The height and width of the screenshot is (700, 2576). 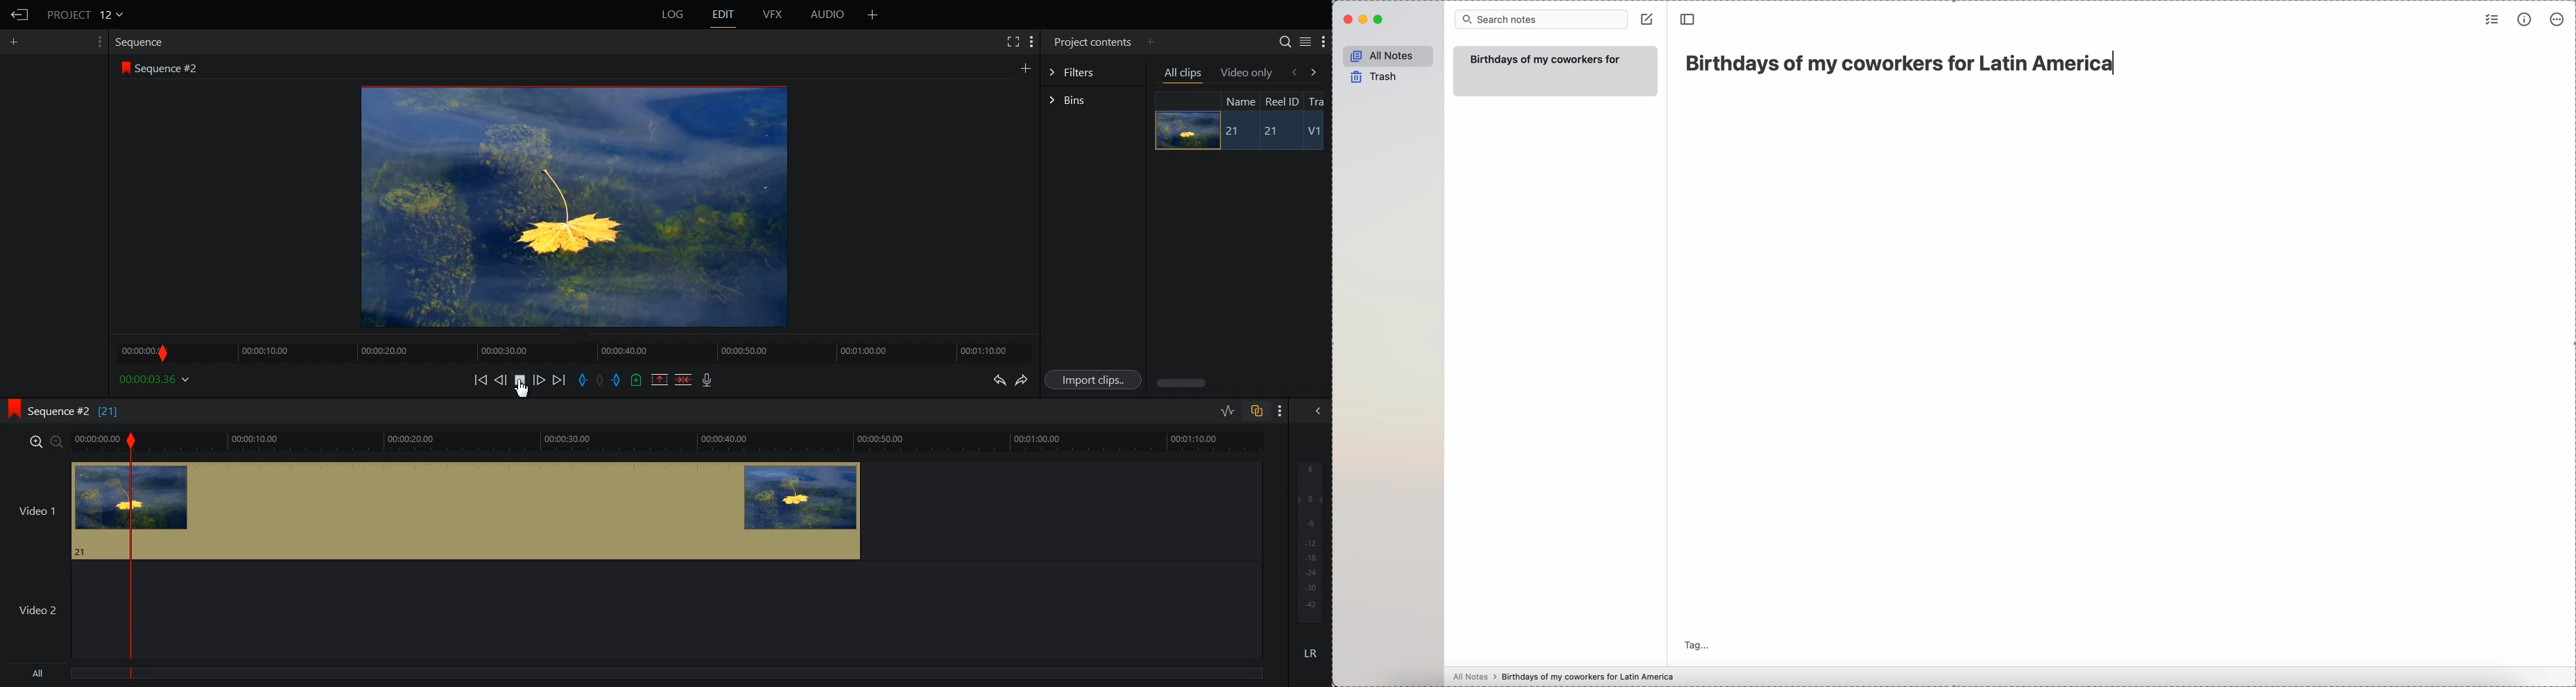 What do you see at coordinates (560, 380) in the screenshot?
I see `Move forward` at bounding box center [560, 380].